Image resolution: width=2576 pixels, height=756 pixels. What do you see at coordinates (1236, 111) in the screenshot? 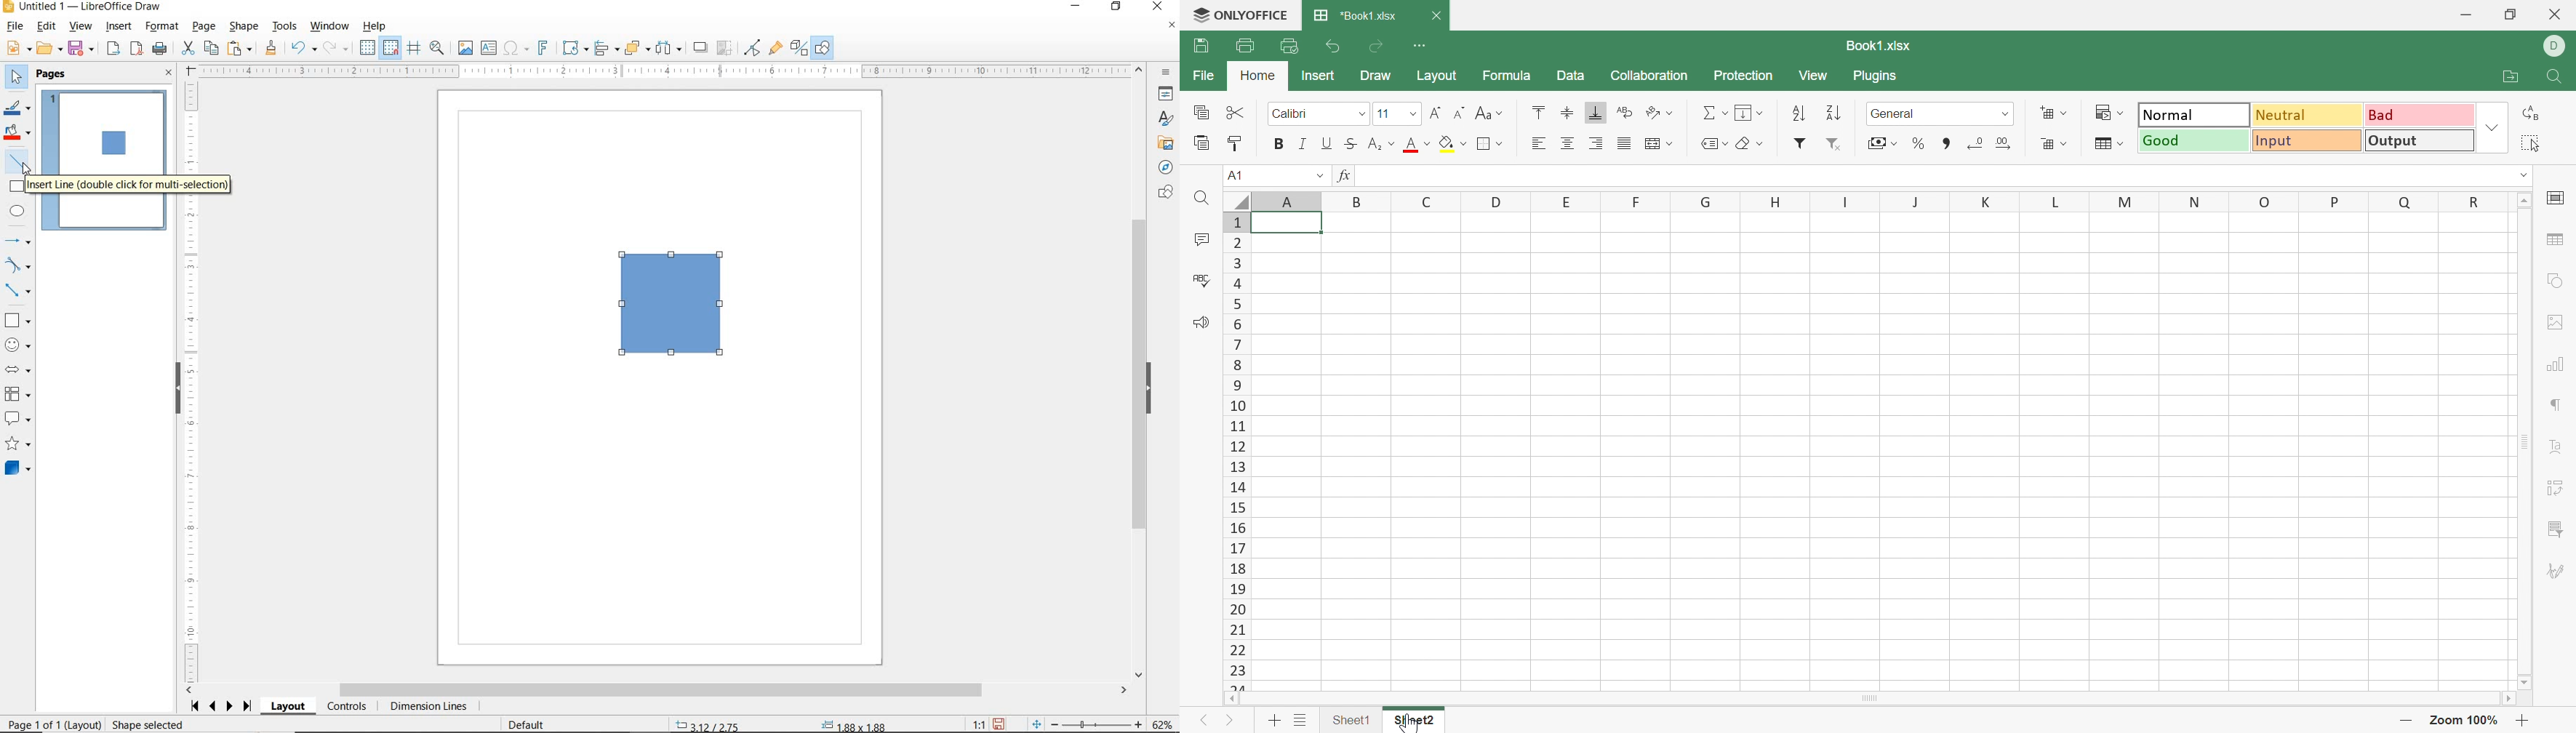
I see `Cut` at bounding box center [1236, 111].